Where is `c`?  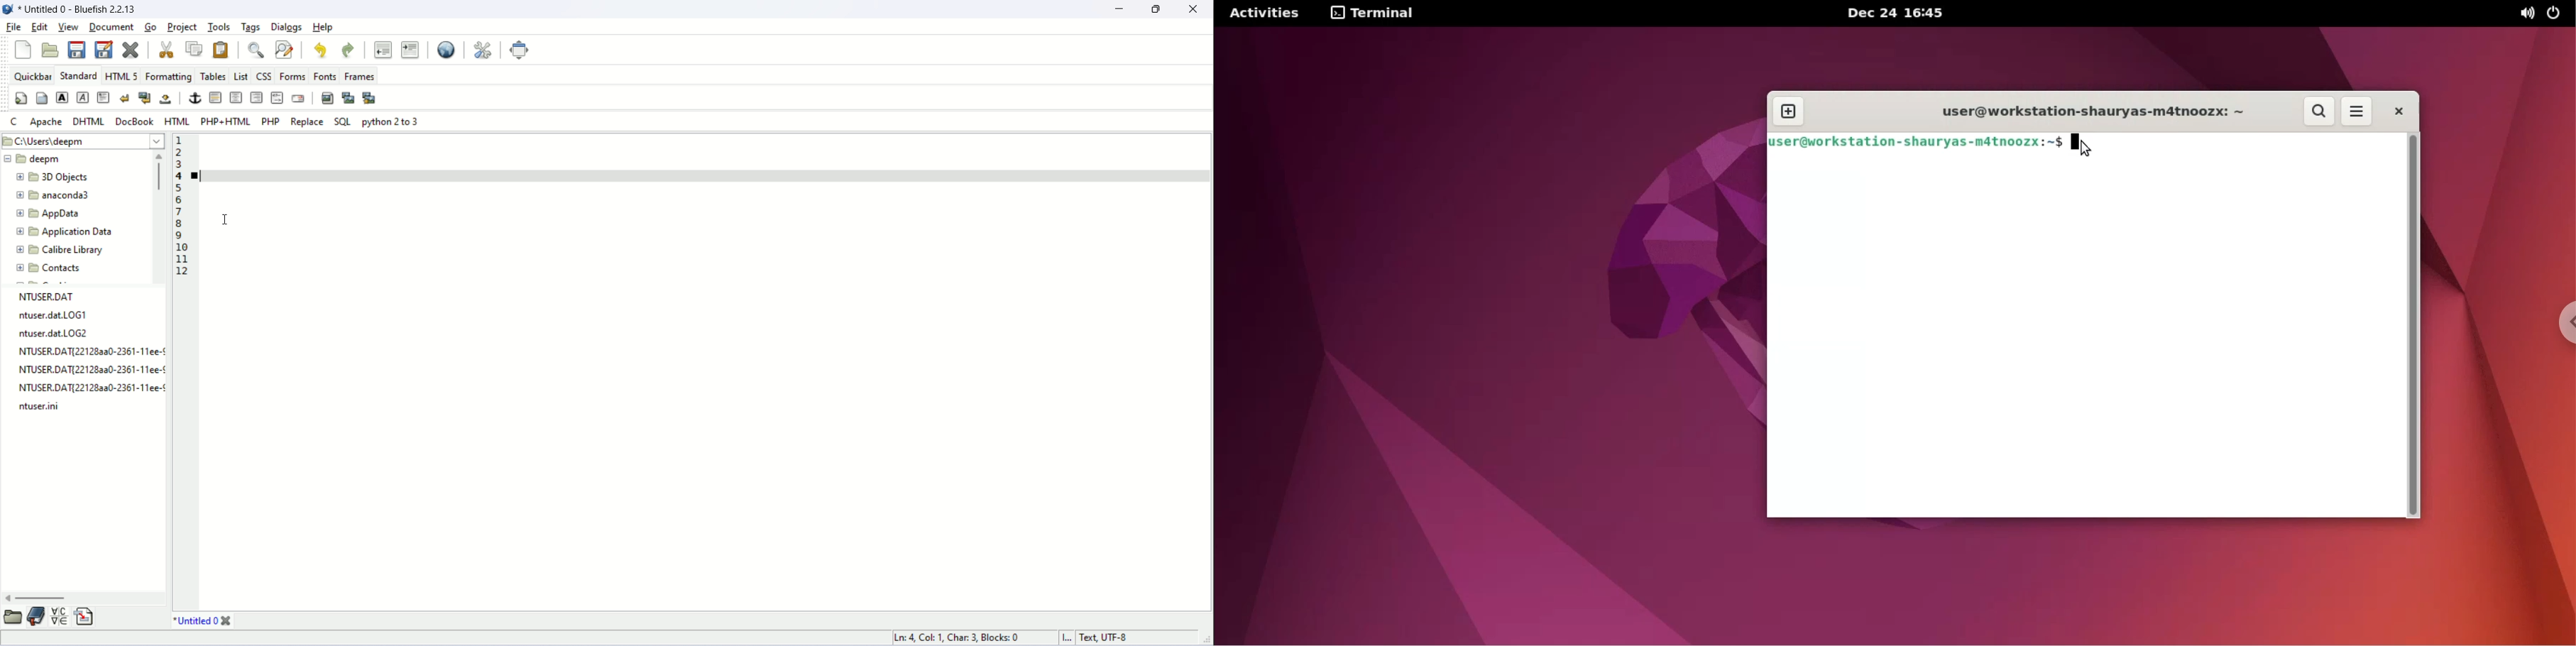 c is located at coordinates (12, 120).